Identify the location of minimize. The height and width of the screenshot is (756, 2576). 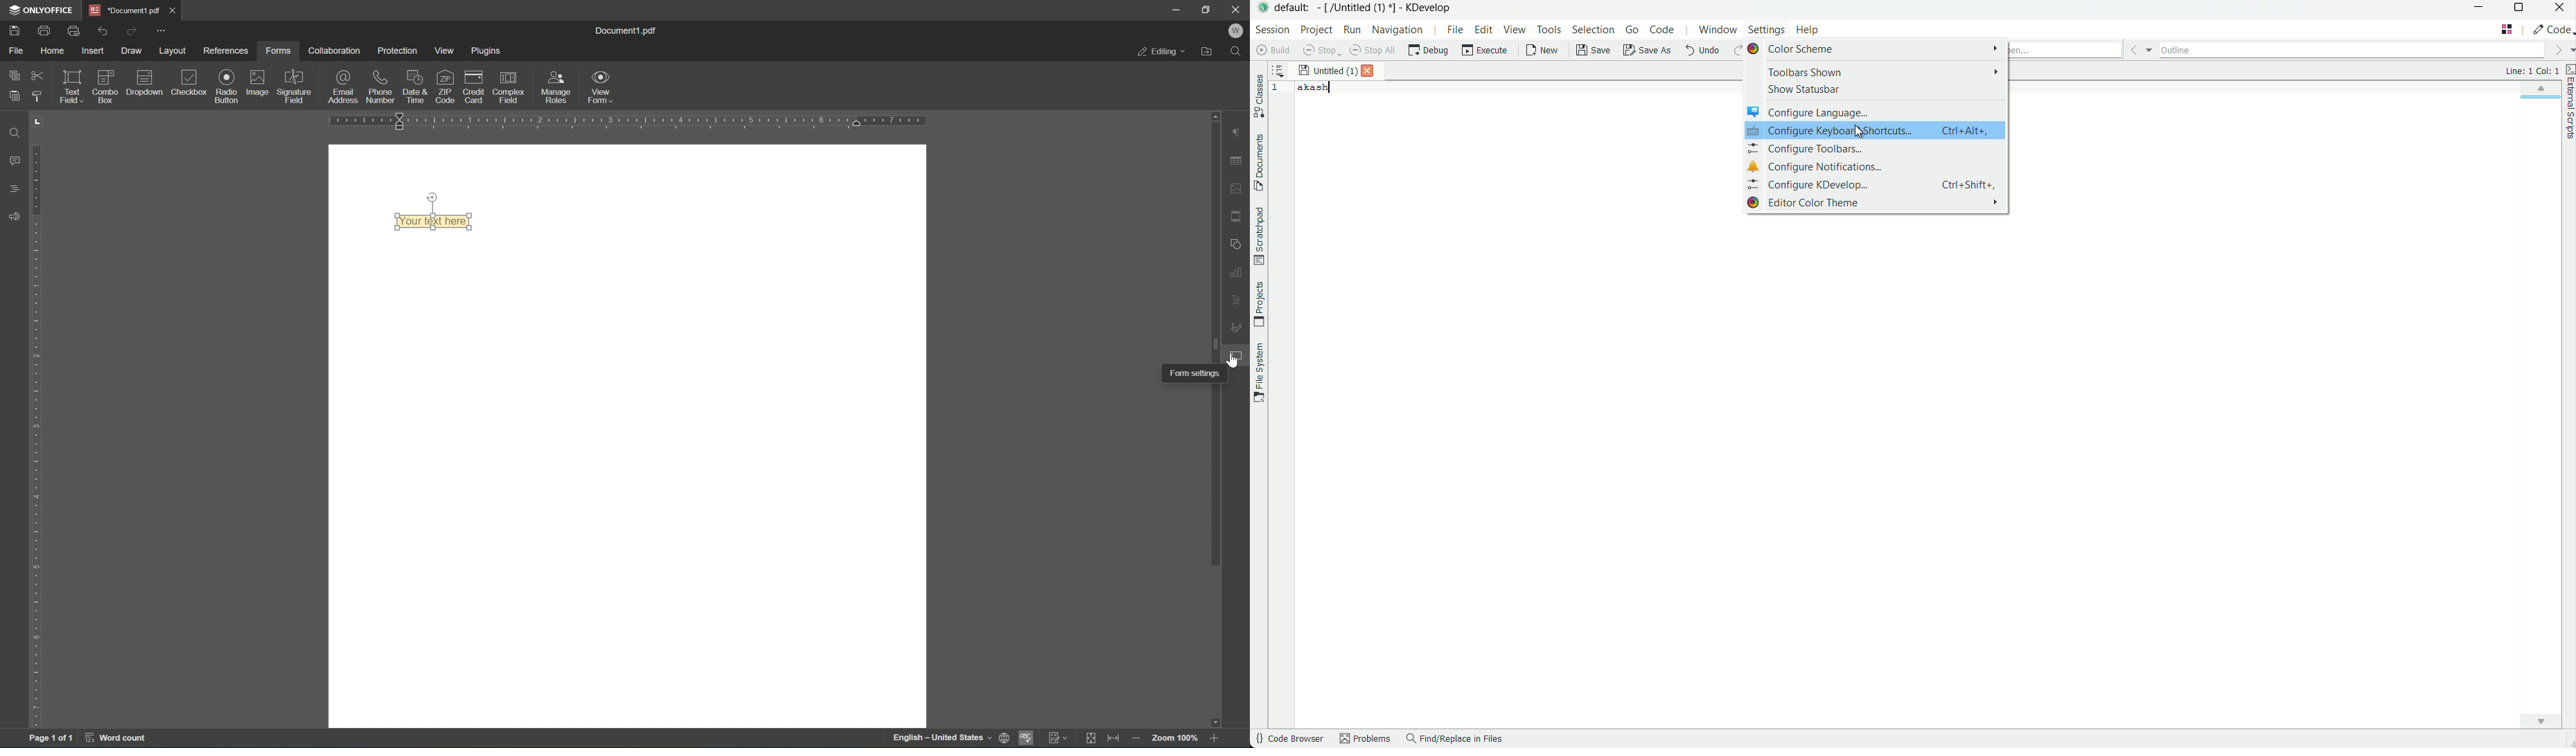
(2480, 8).